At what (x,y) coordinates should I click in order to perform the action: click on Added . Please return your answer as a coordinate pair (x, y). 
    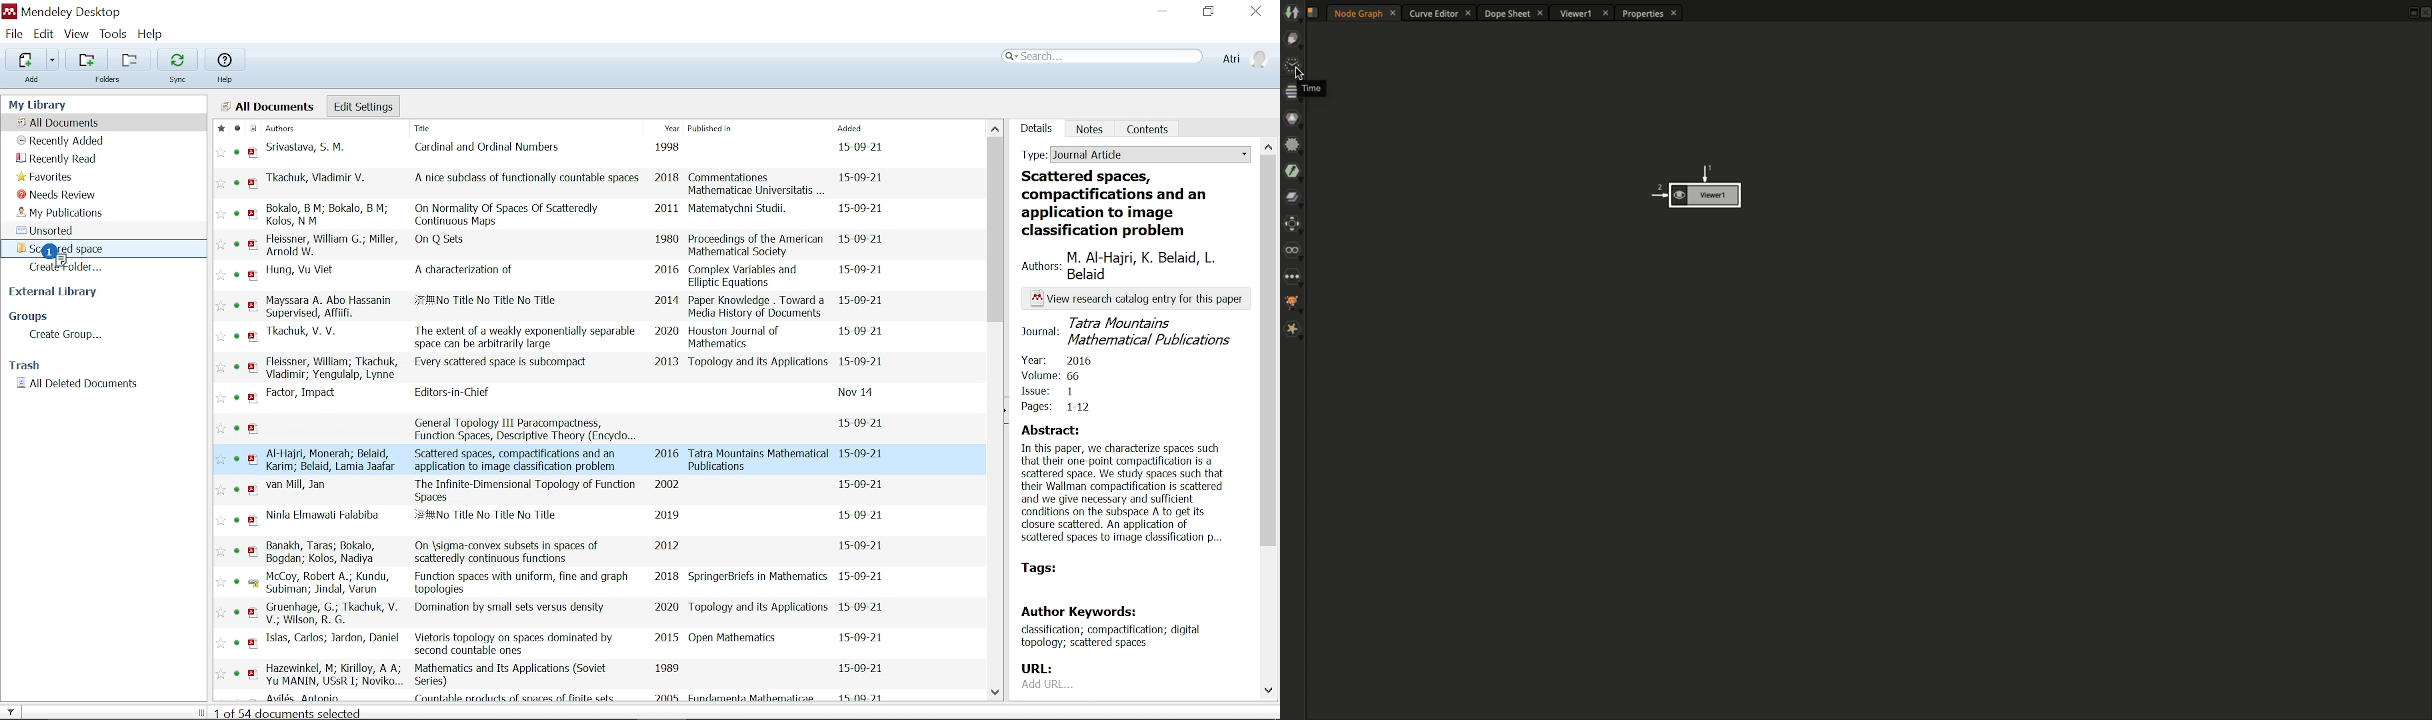
    Looking at the image, I should click on (867, 128).